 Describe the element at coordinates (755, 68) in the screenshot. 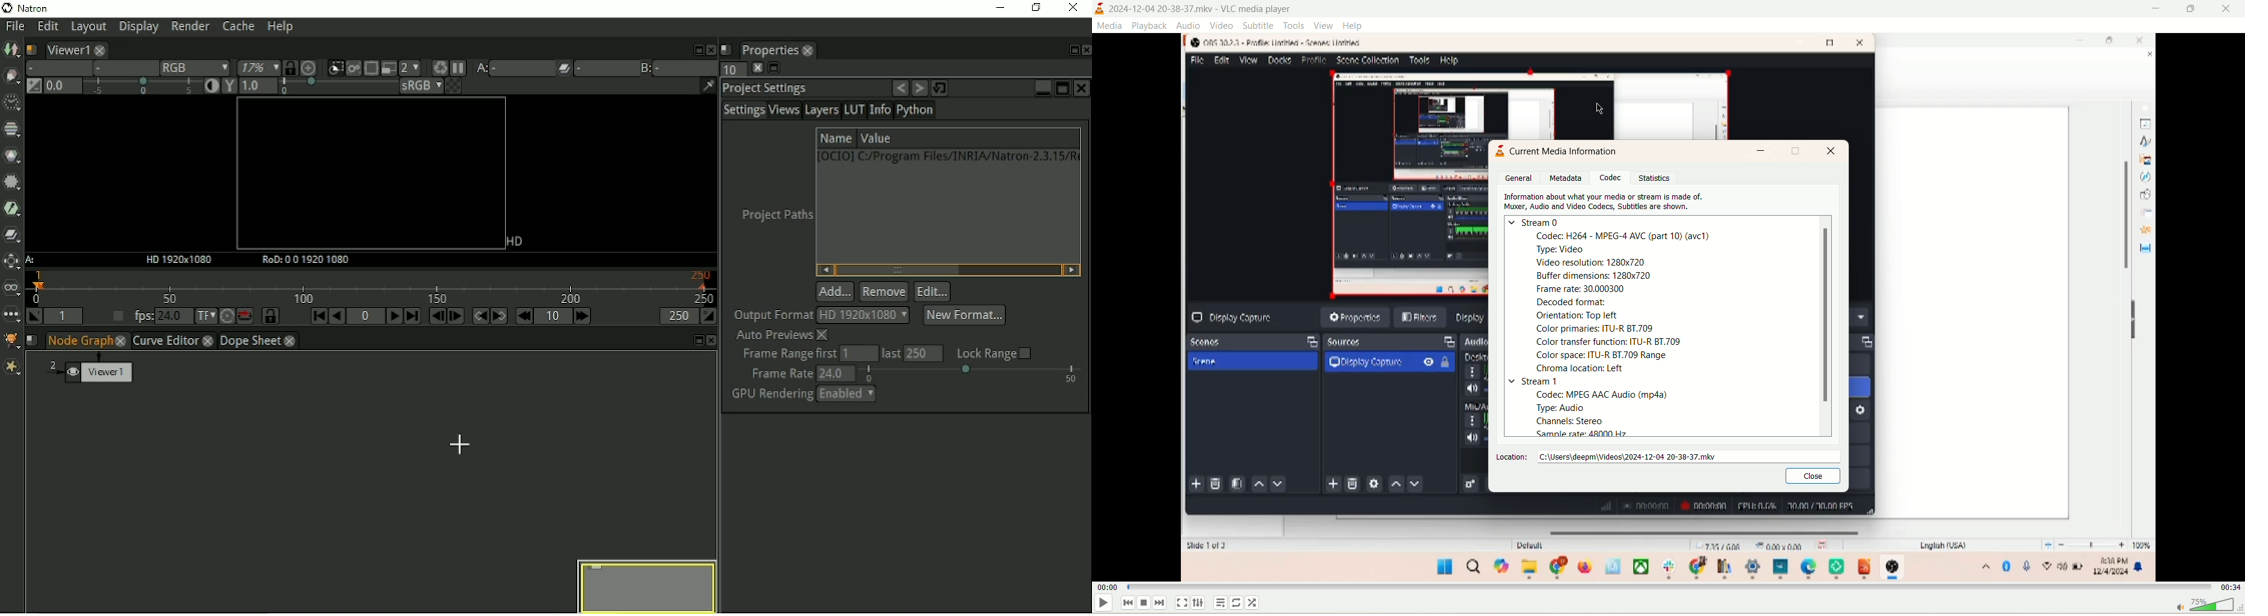

I see `close pane` at that location.